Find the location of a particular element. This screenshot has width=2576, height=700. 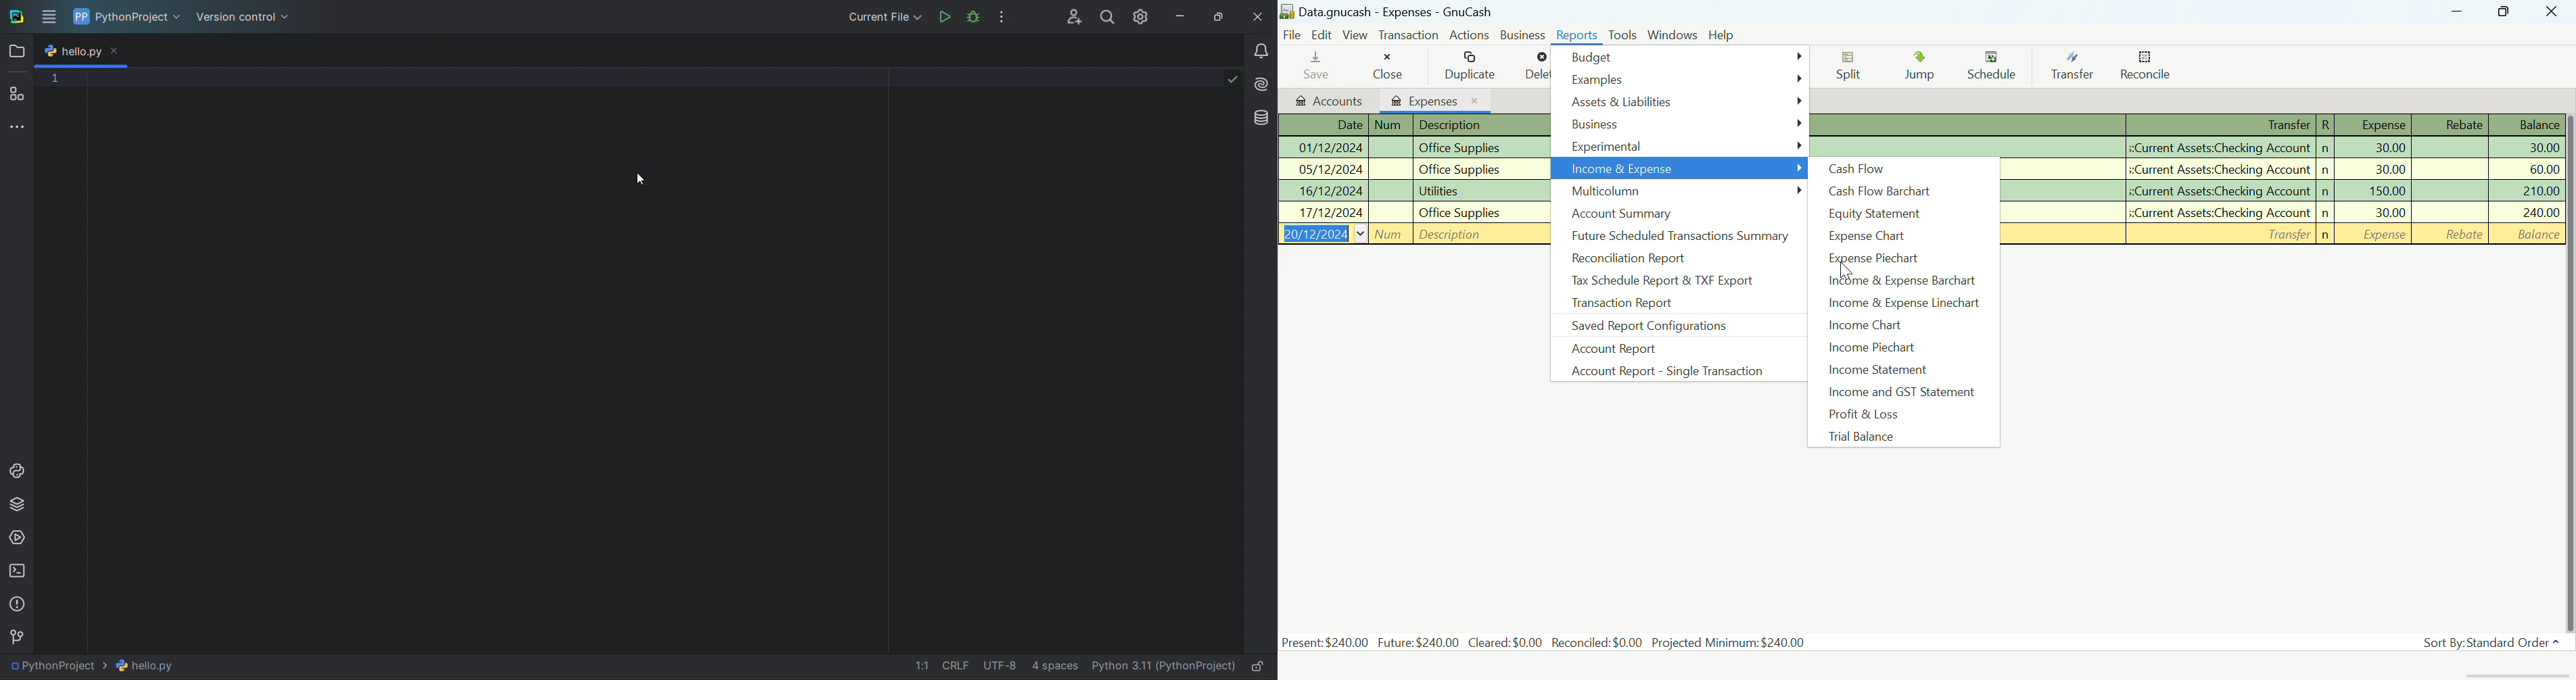

Income & Expense is located at coordinates (1681, 168).